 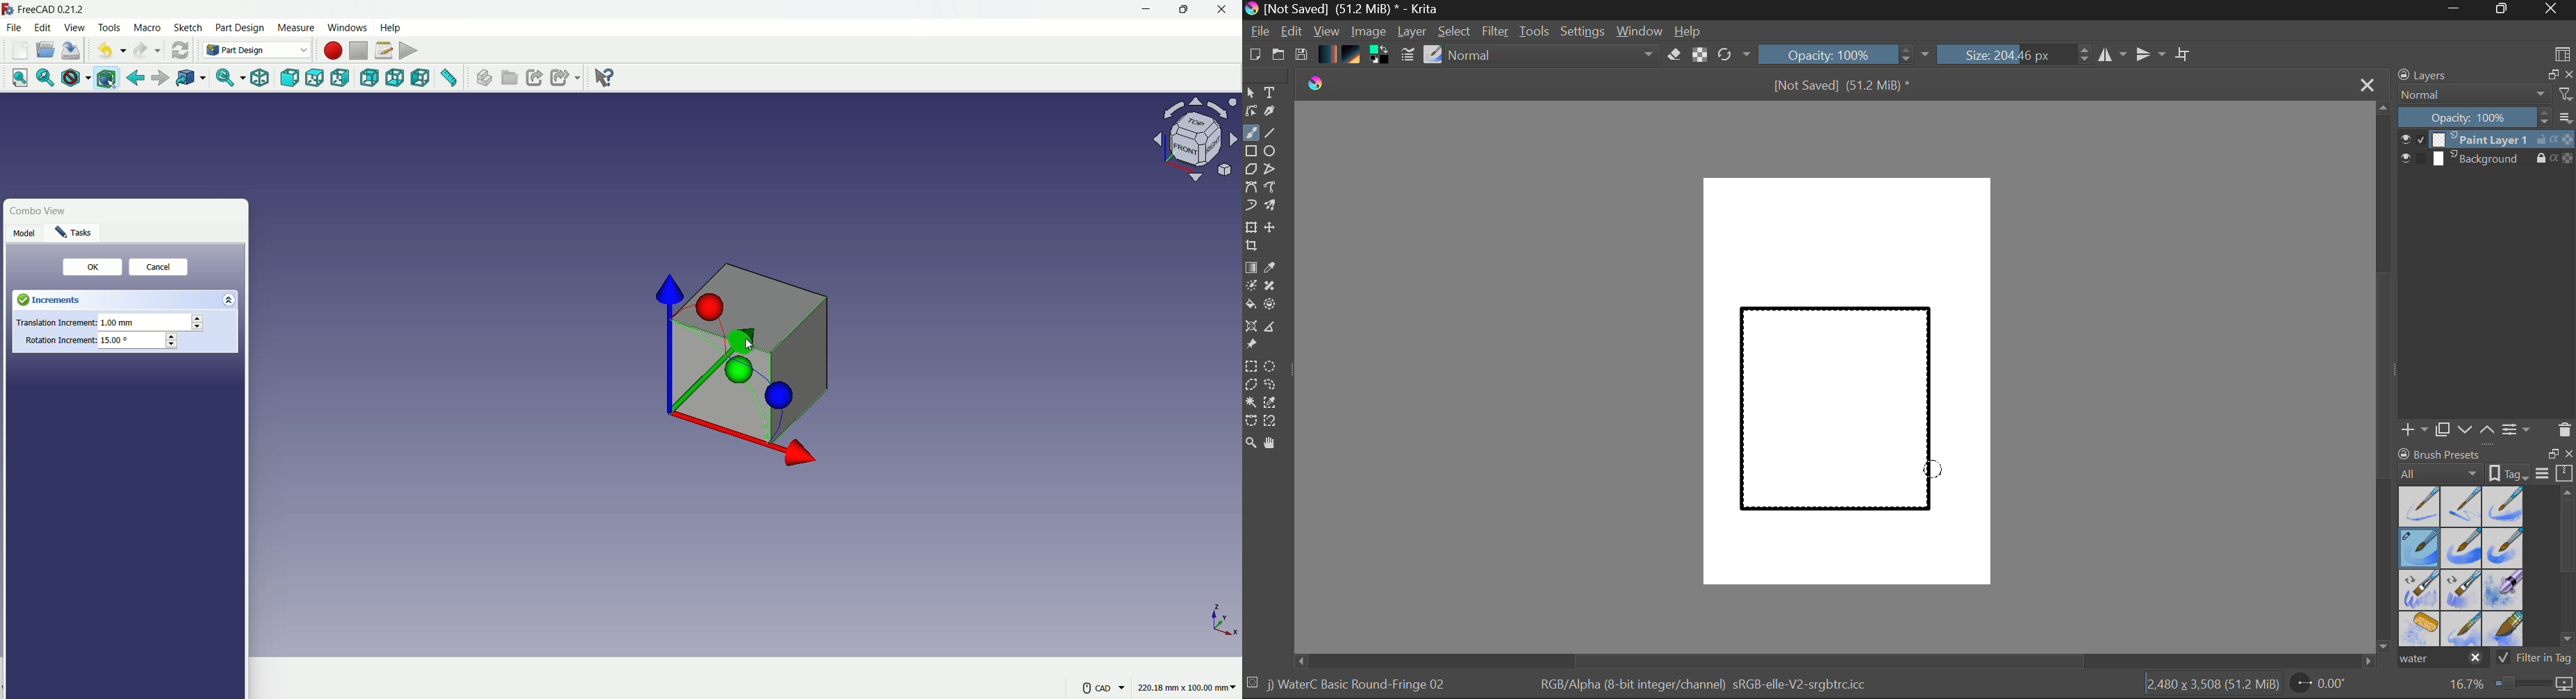 I want to click on Combo View, so click(x=47, y=210).